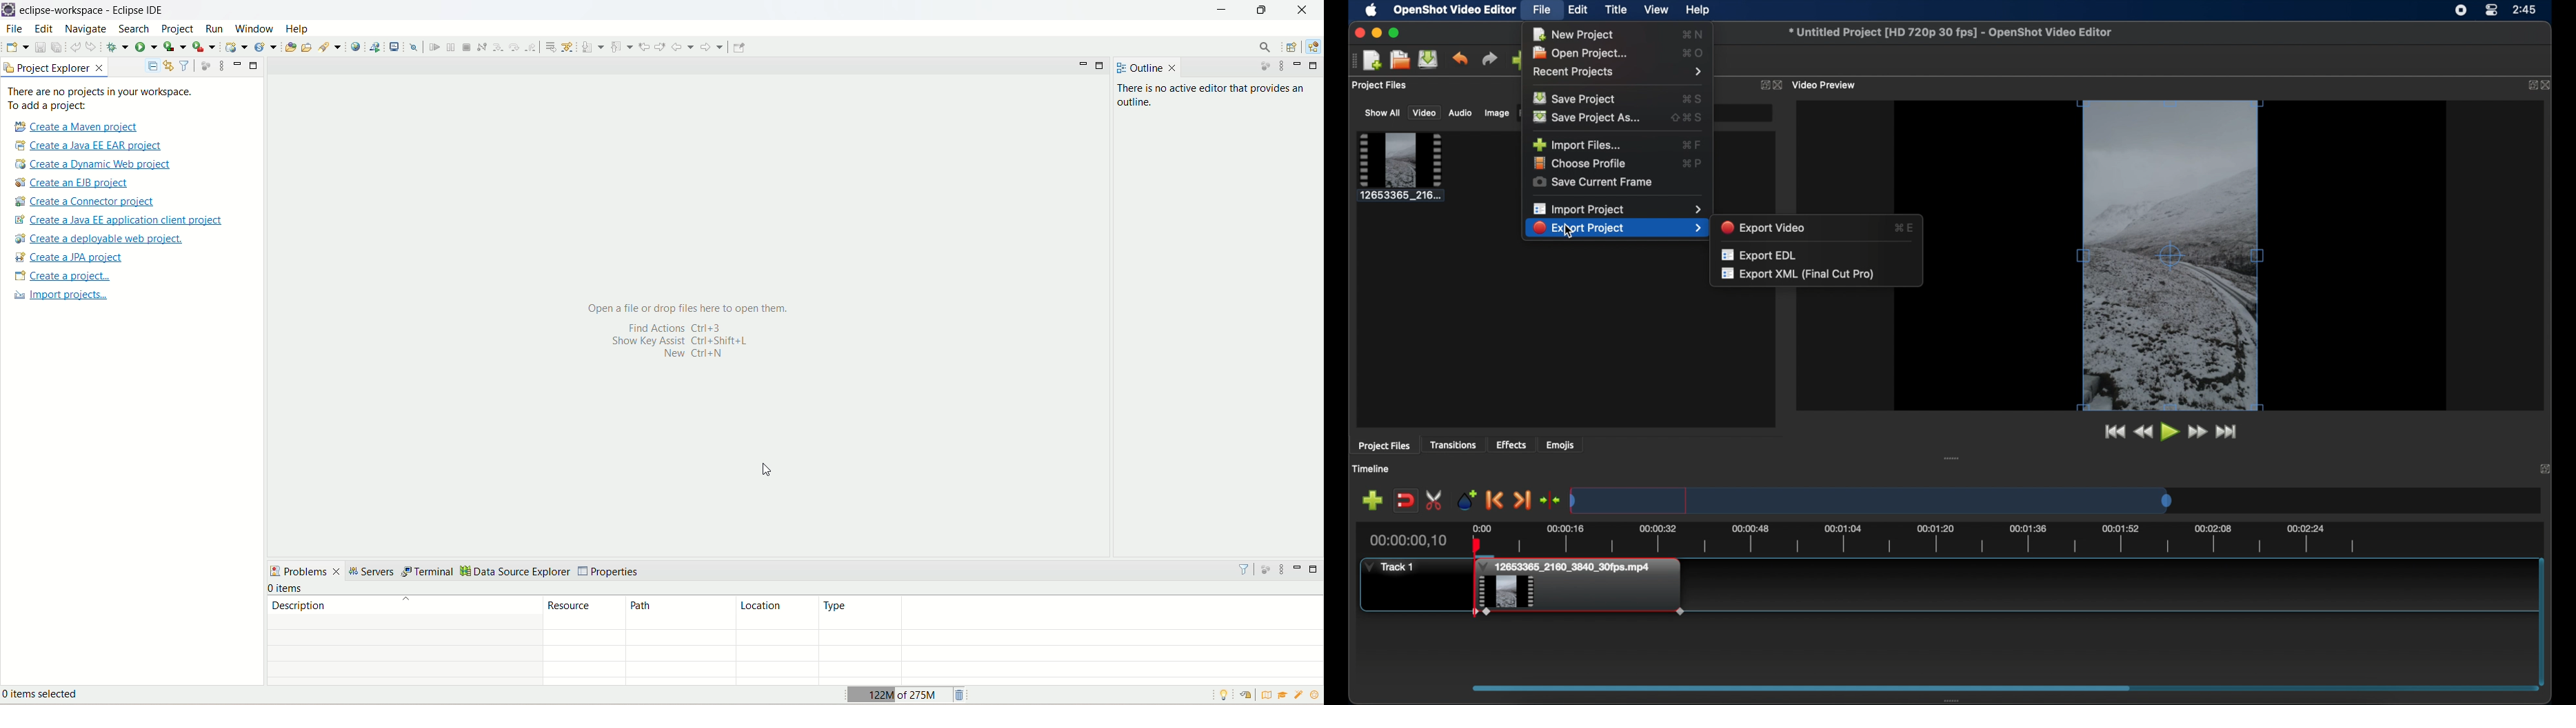 The width and height of the screenshot is (2576, 728). Describe the element at coordinates (2548, 85) in the screenshot. I see `close` at that location.